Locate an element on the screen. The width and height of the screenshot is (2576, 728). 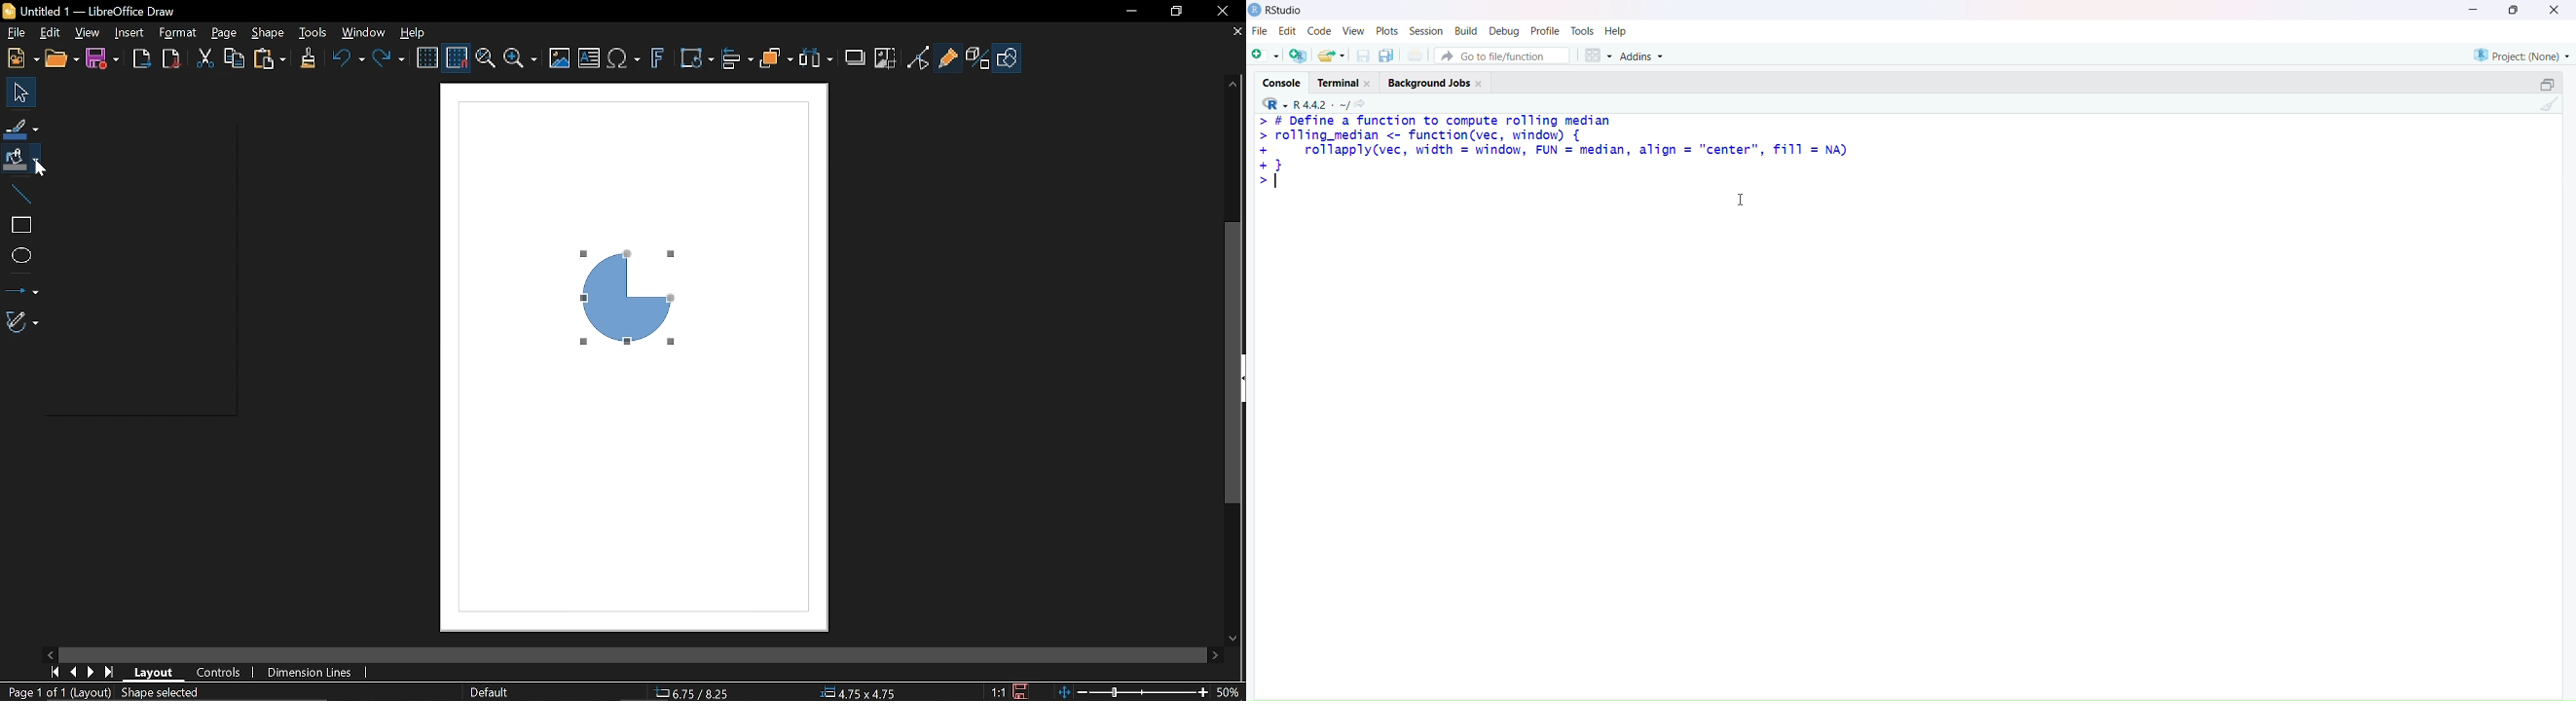
Minimize is located at coordinates (1131, 13).